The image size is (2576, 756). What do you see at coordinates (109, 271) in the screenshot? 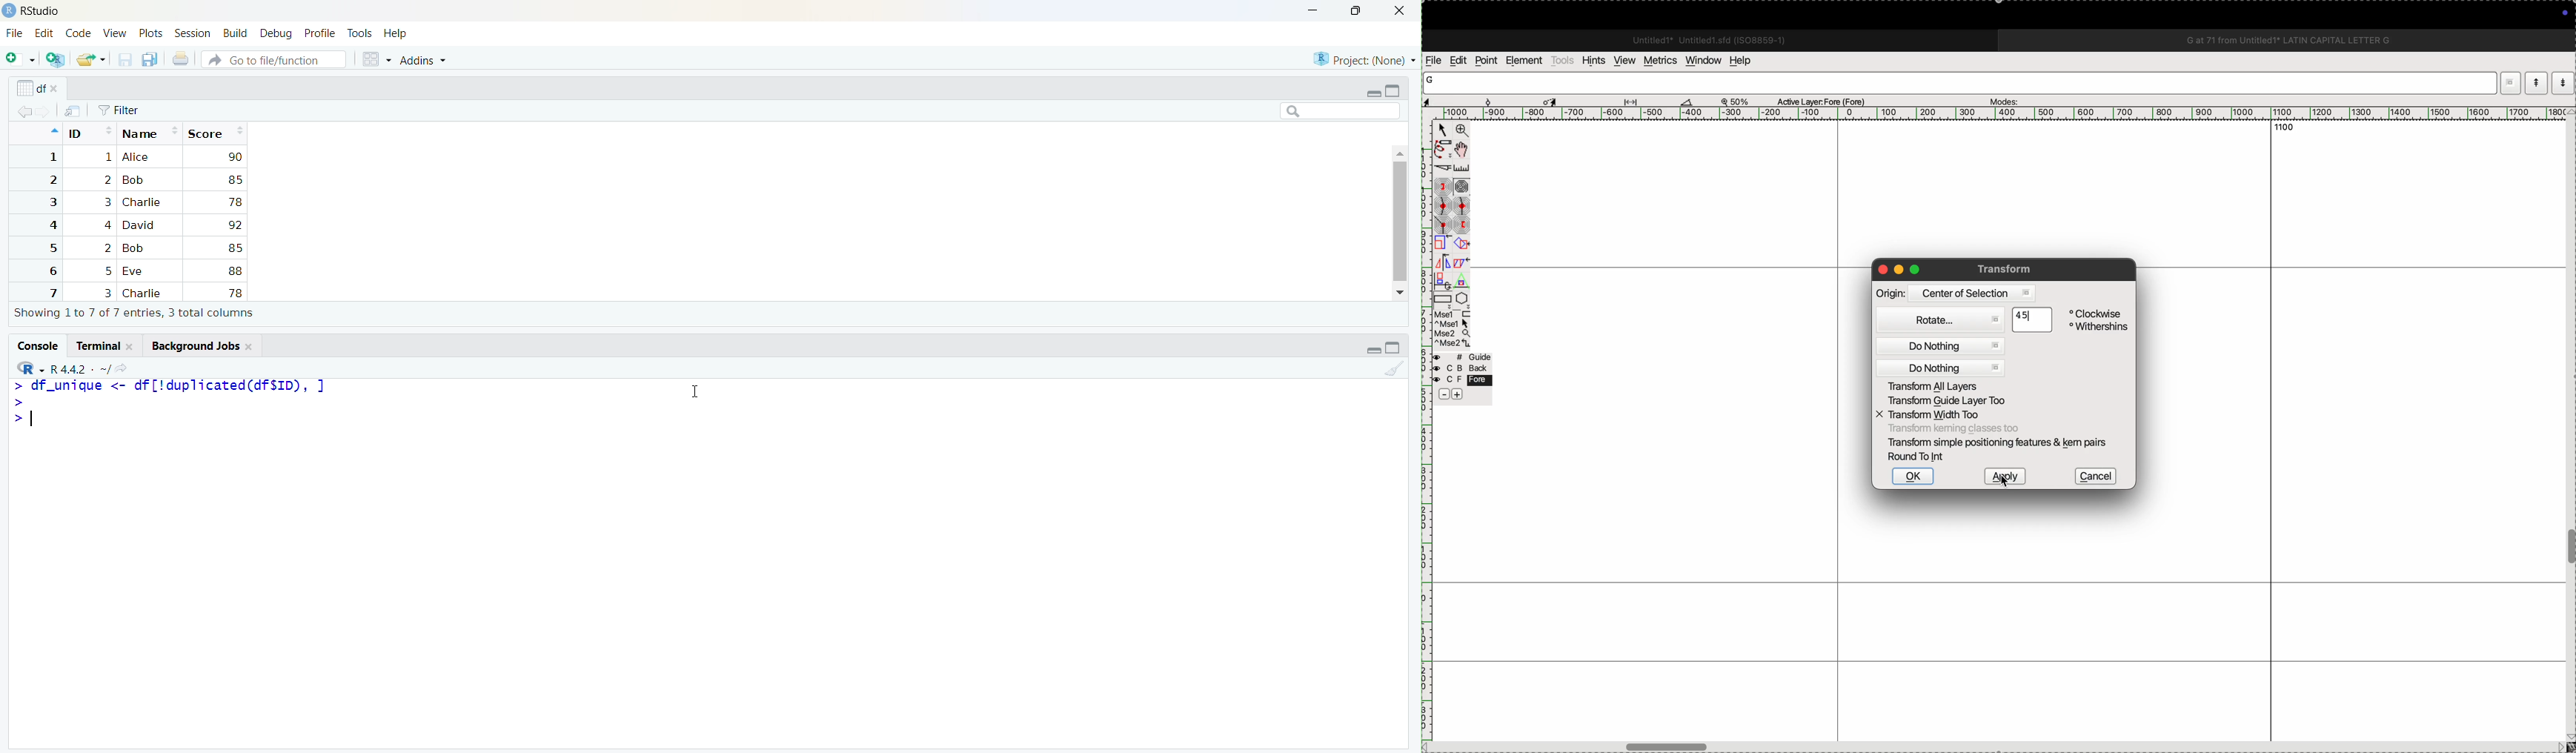
I see `5` at bounding box center [109, 271].